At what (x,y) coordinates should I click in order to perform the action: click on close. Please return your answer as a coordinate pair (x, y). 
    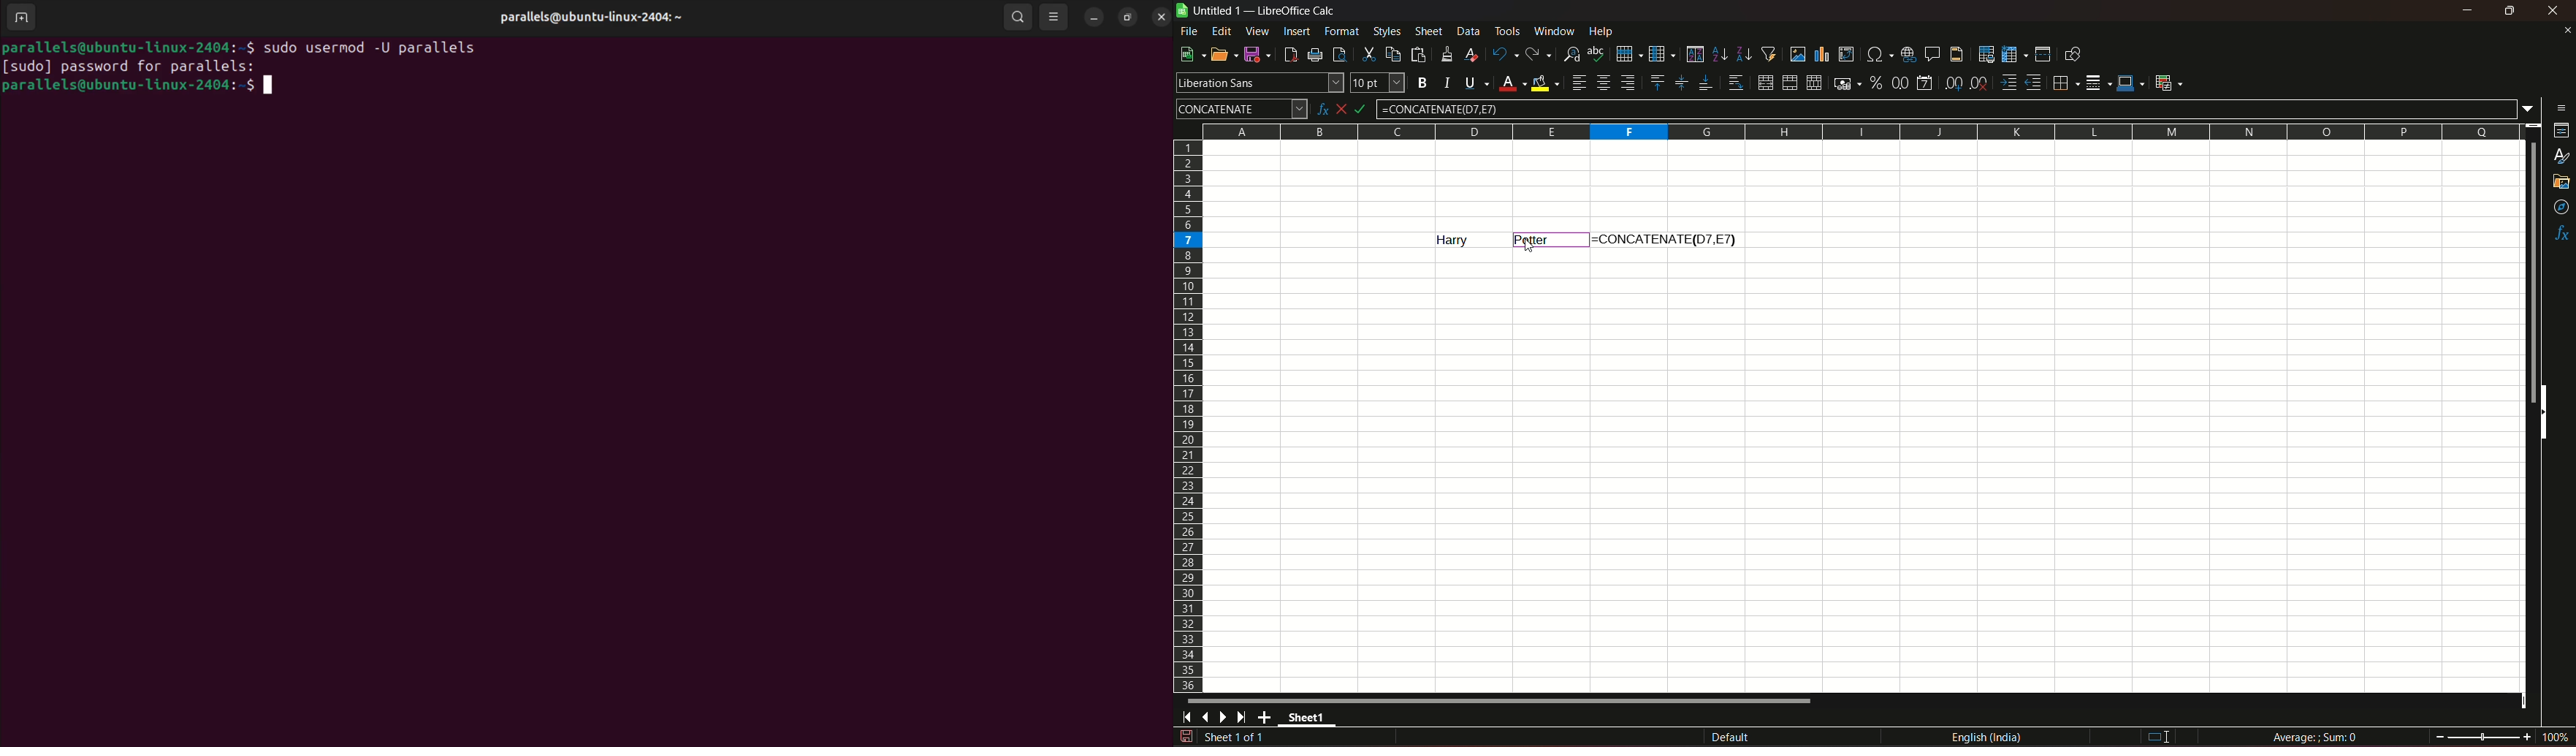
    Looking at the image, I should click on (2567, 30).